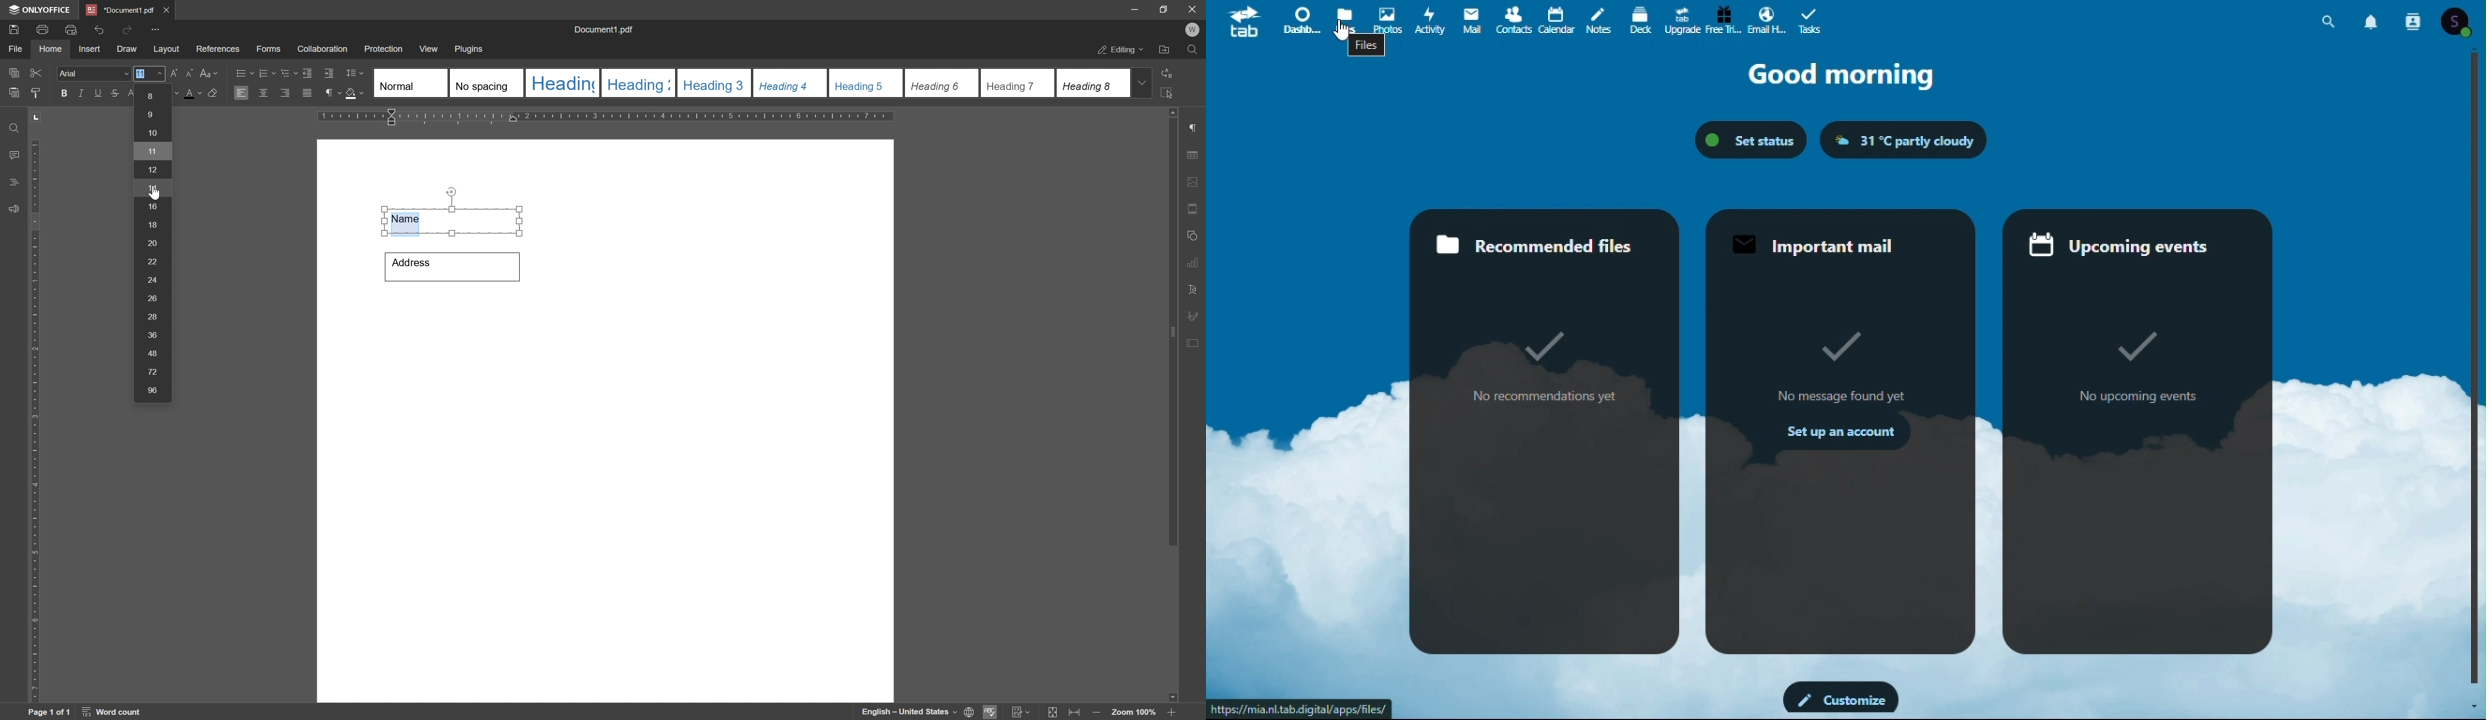  I want to click on font size, so click(196, 93).